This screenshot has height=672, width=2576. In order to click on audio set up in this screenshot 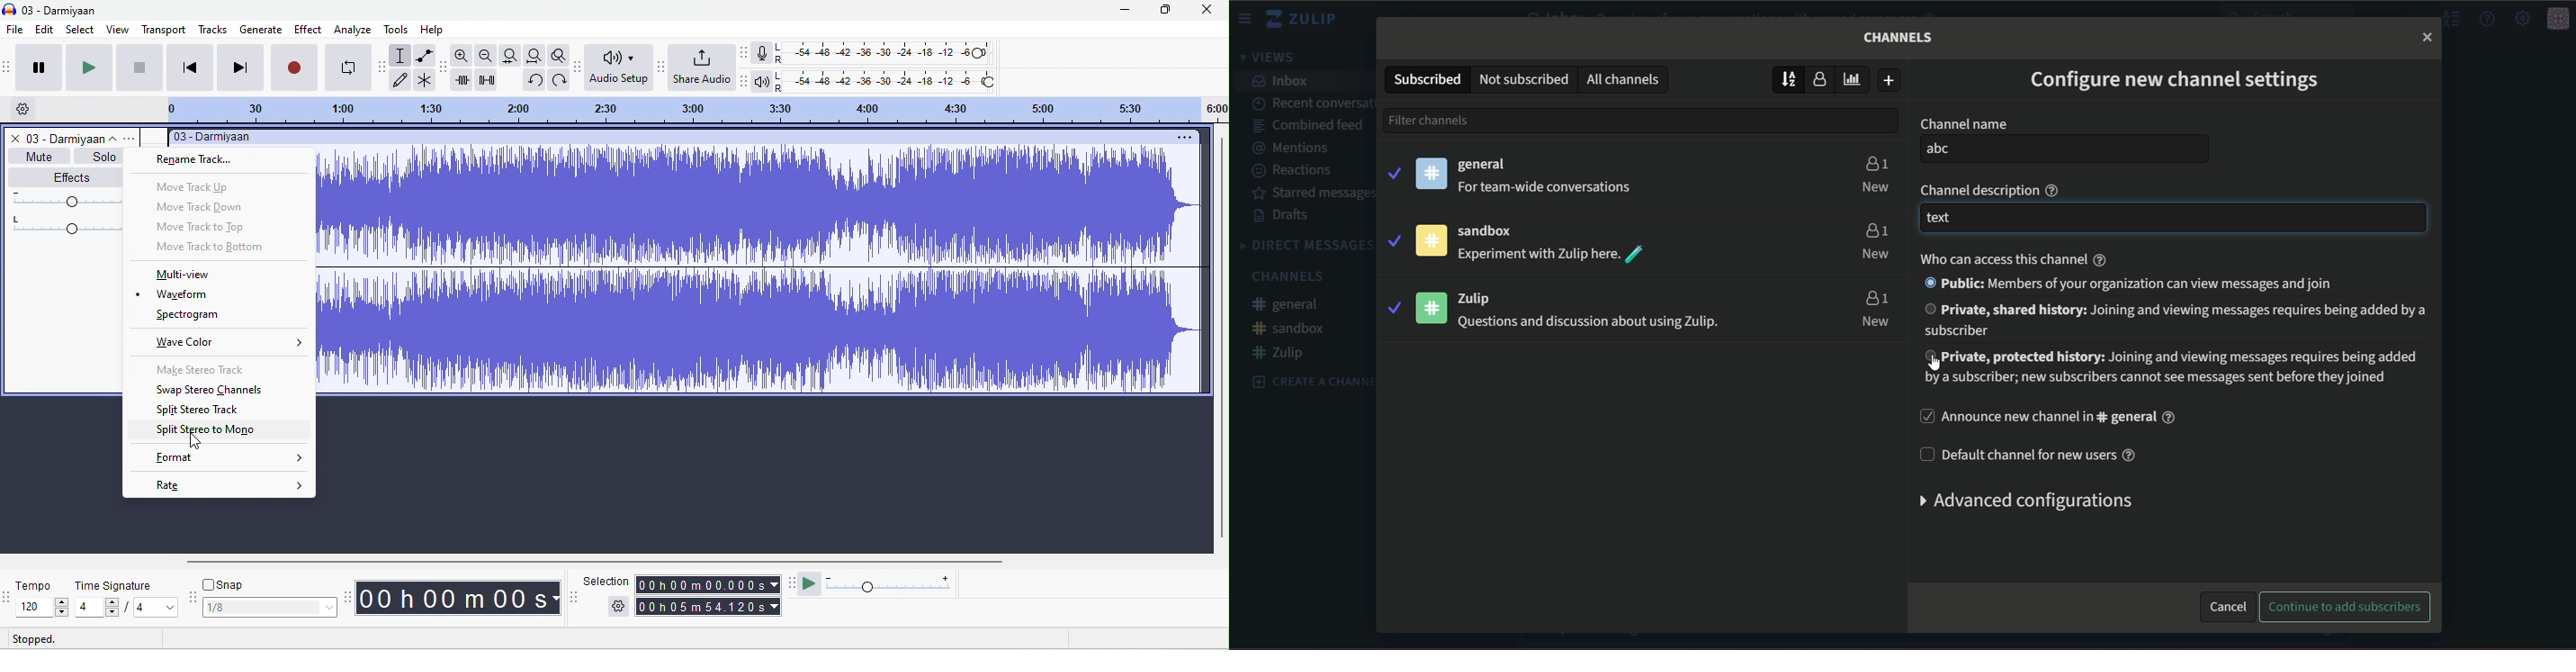, I will do `click(619, 68)`.